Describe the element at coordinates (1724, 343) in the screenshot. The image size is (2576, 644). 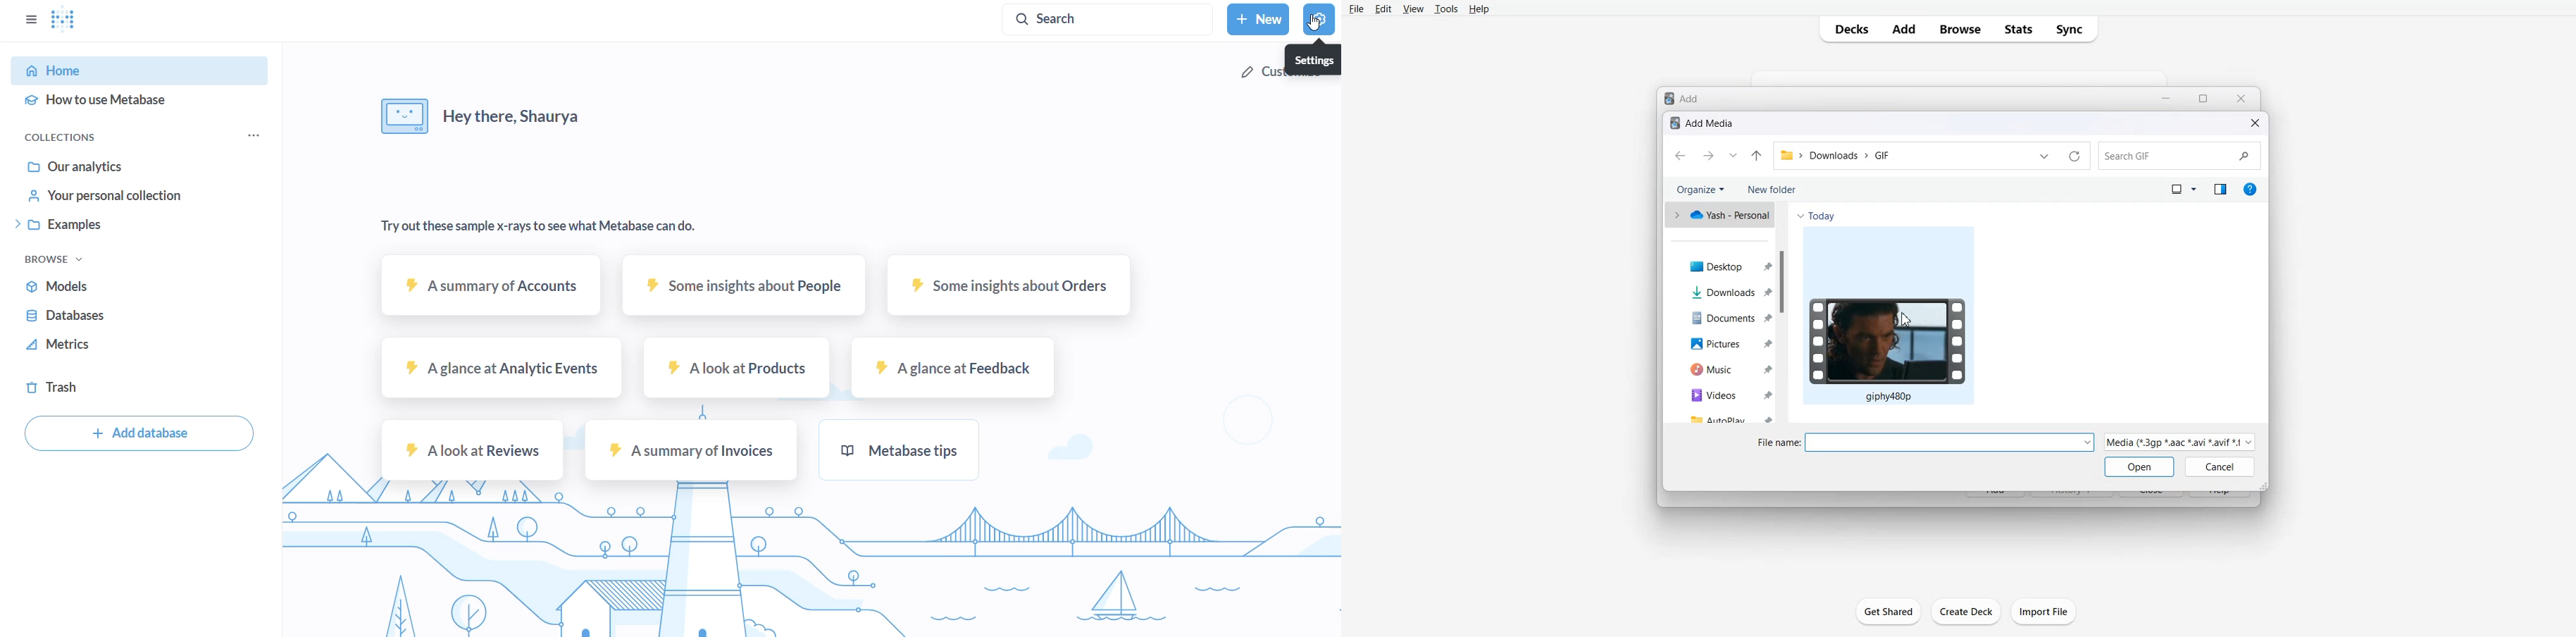
I see `Pictures` at that location.